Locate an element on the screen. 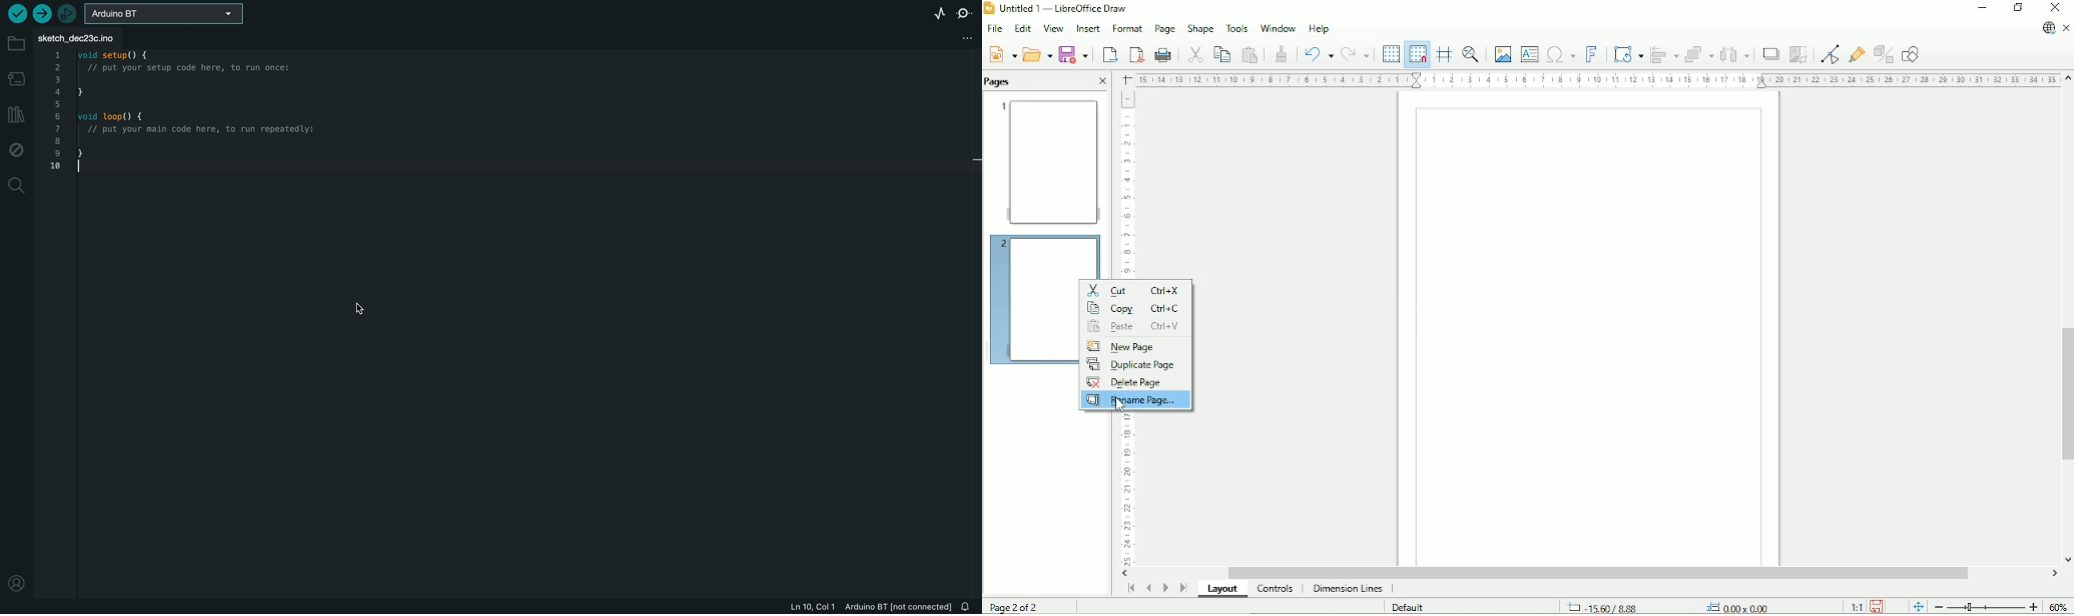 The width and height of the screenshot is (2100, 616). Rename page is located at coordinates (1135, 401).